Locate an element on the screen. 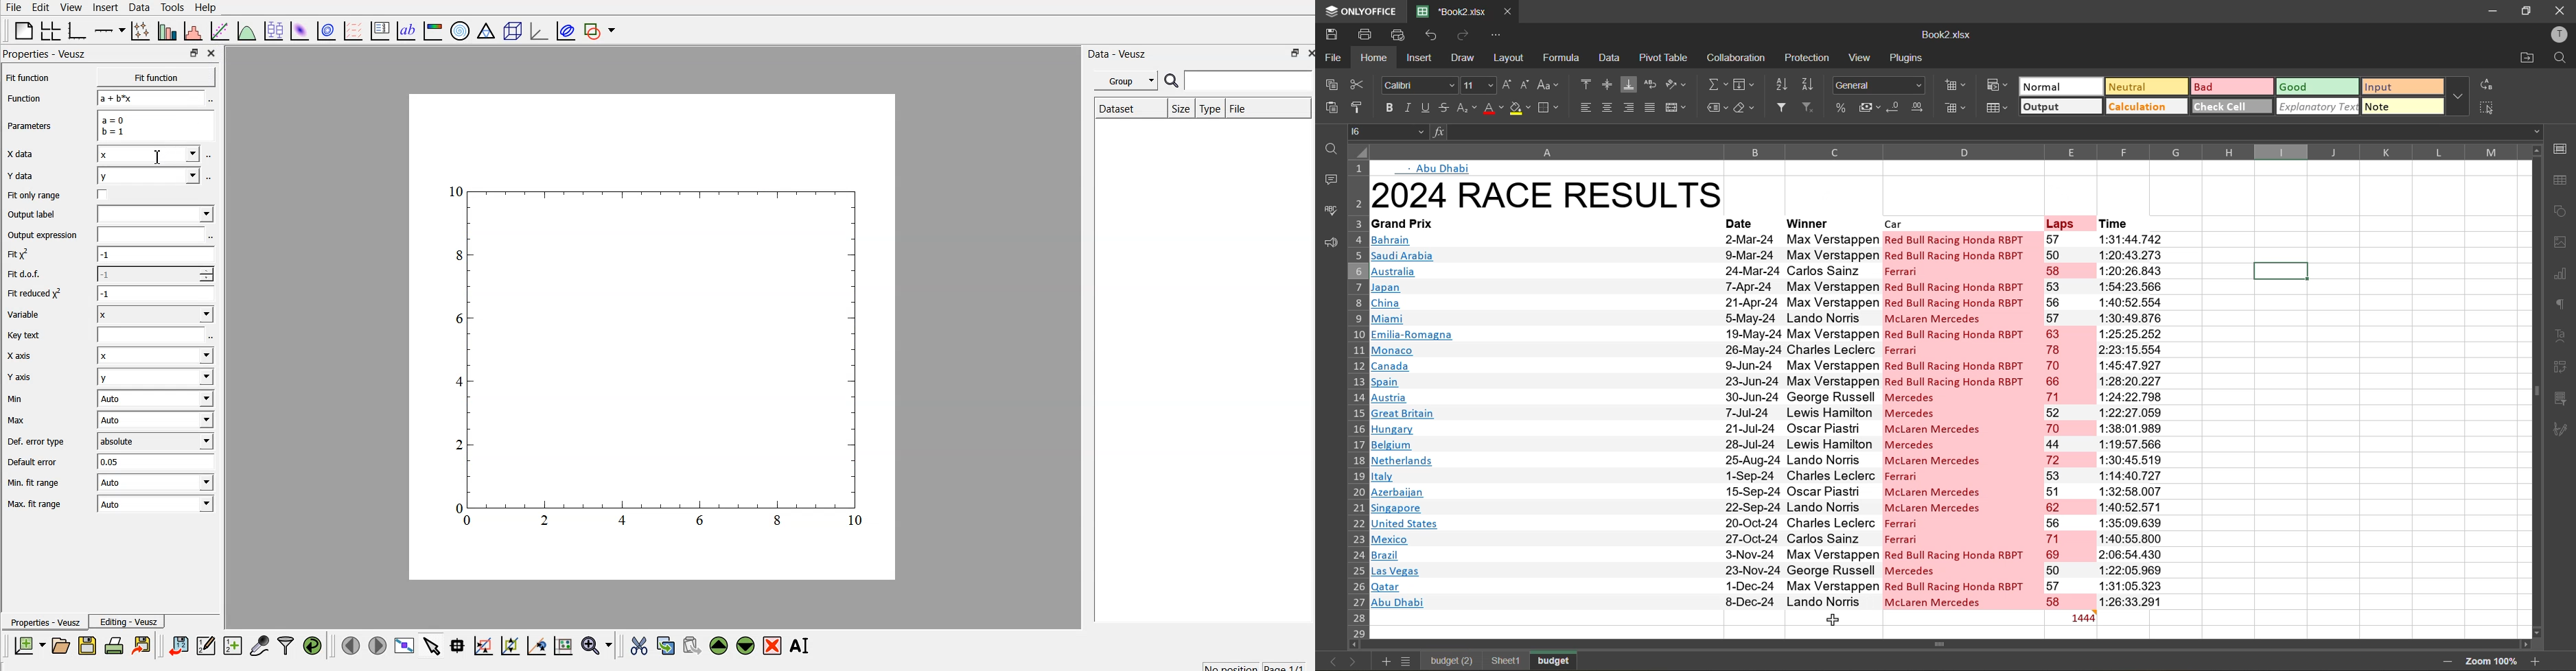 Image resolution: width=2576 pixels, height=672 pixels. bad is located at coordinates (2230, 86).